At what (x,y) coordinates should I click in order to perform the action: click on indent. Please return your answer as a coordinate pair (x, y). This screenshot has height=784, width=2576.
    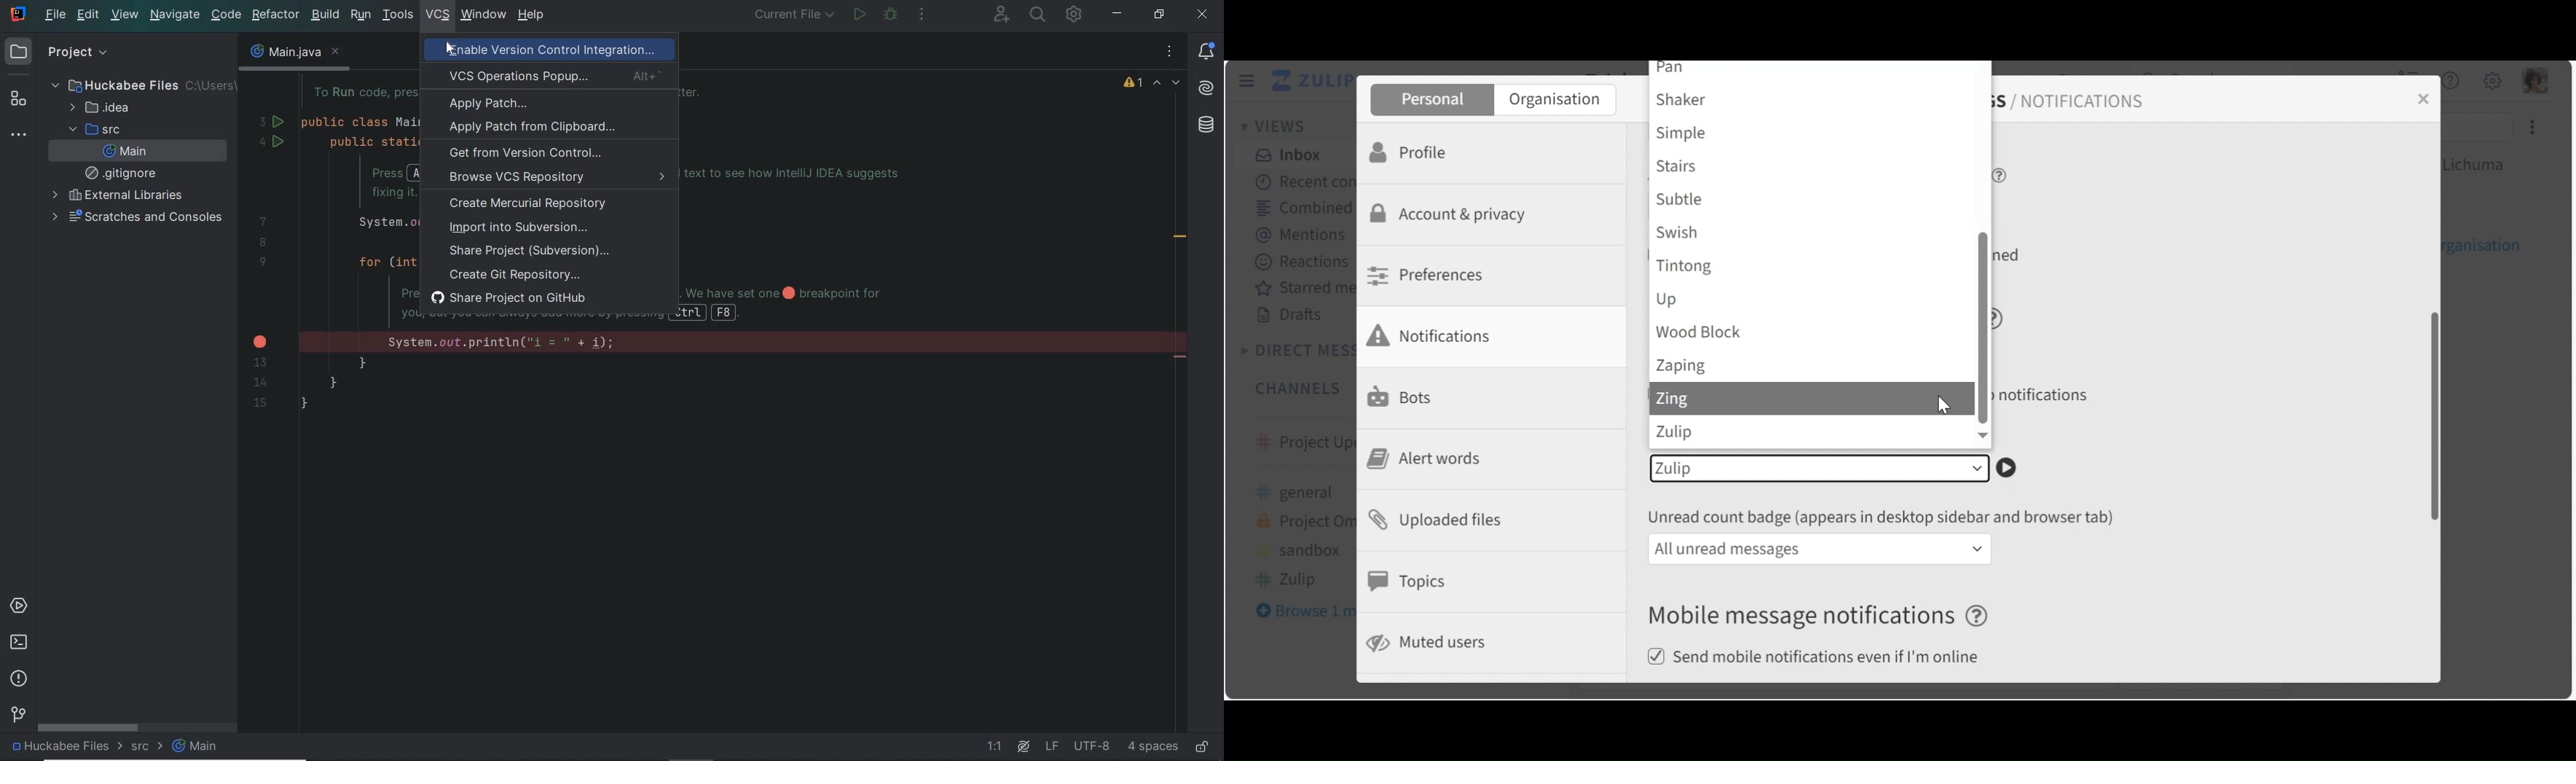
    Looking at the image, I should click on (1151, 746).